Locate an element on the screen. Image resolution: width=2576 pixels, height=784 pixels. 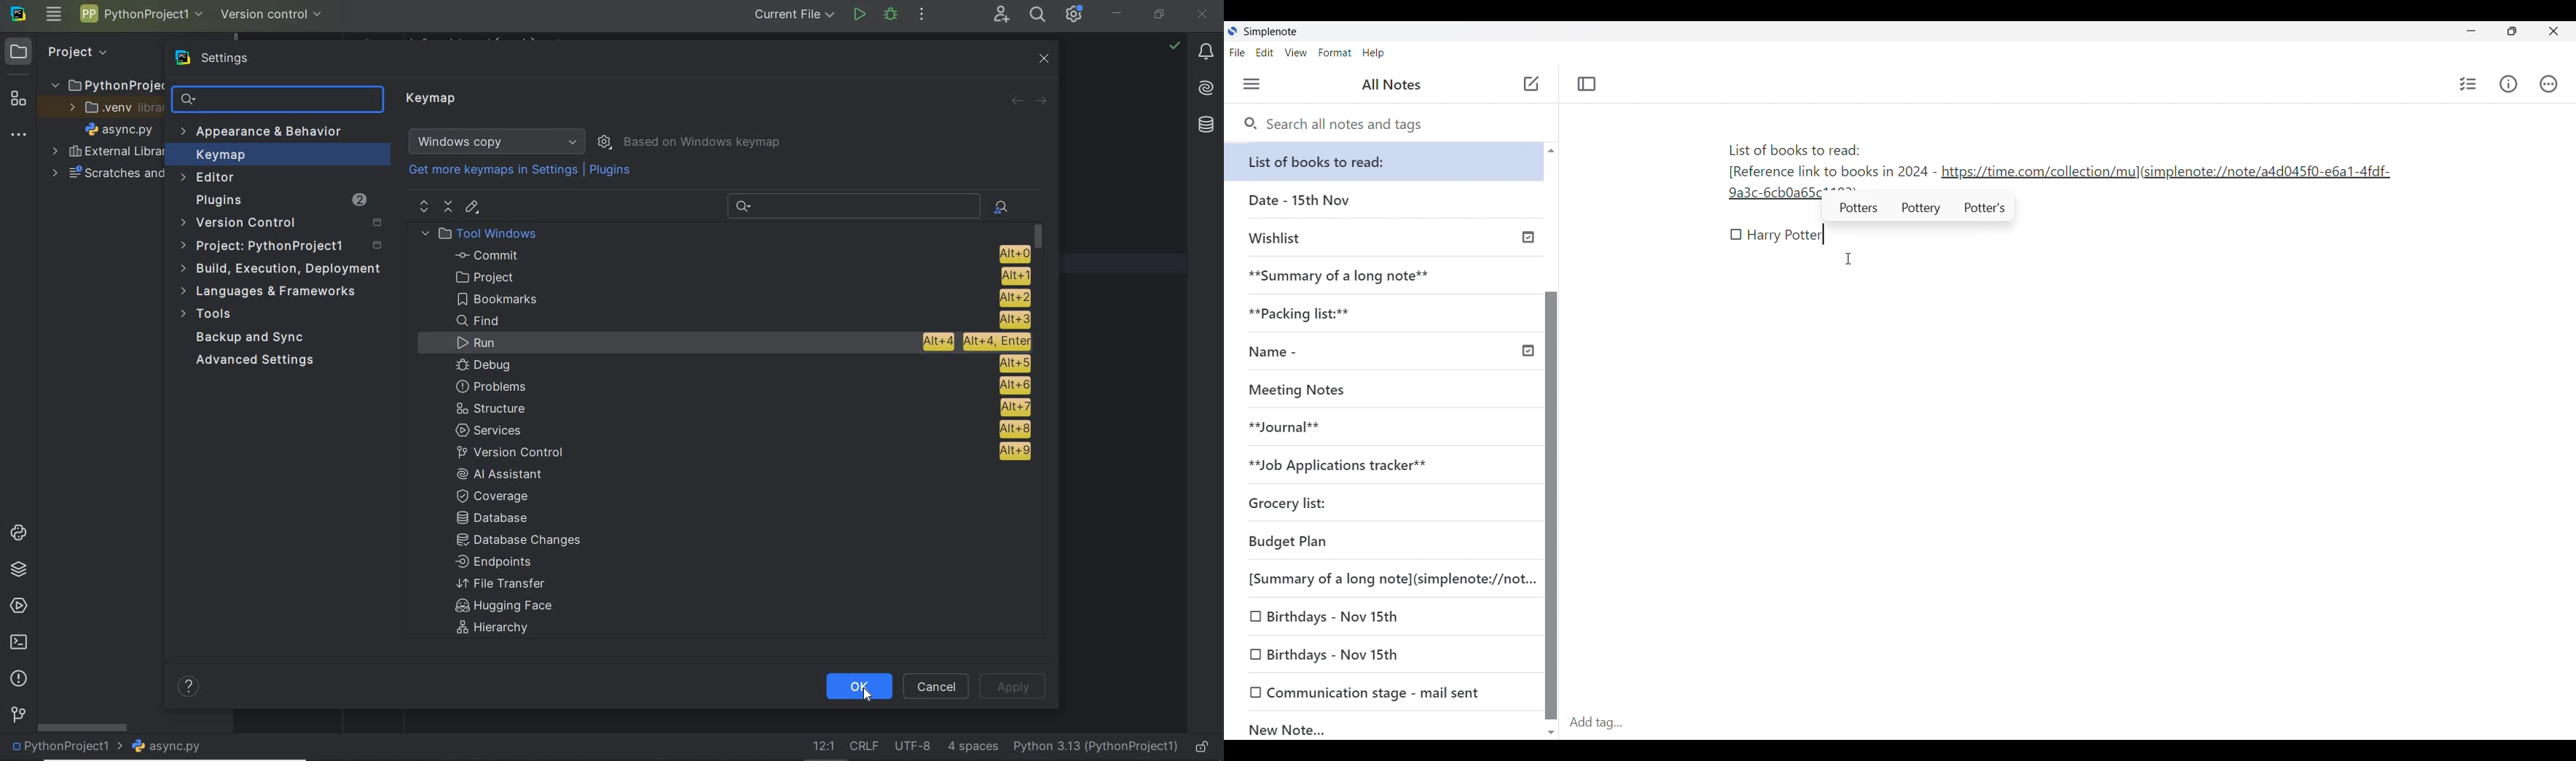
Potter's is located at coordinates (1987, 209).